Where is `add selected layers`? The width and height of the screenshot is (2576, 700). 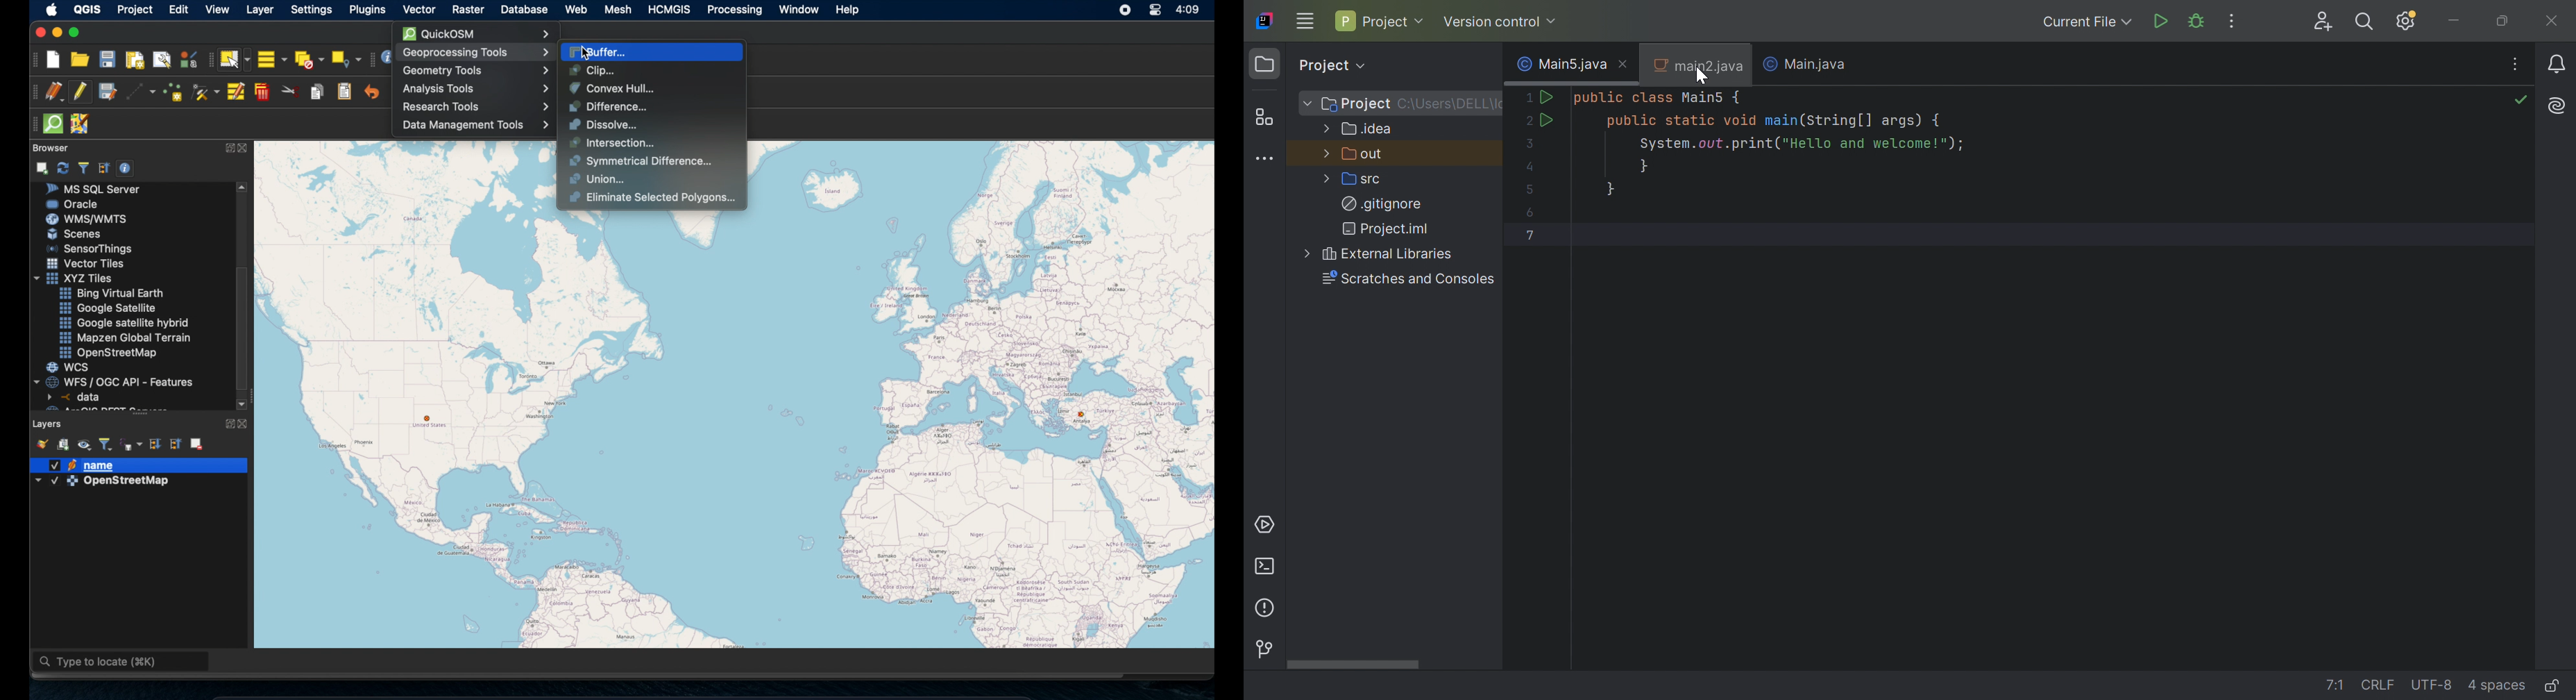 add selected layers is located at coordinates (43, 167).